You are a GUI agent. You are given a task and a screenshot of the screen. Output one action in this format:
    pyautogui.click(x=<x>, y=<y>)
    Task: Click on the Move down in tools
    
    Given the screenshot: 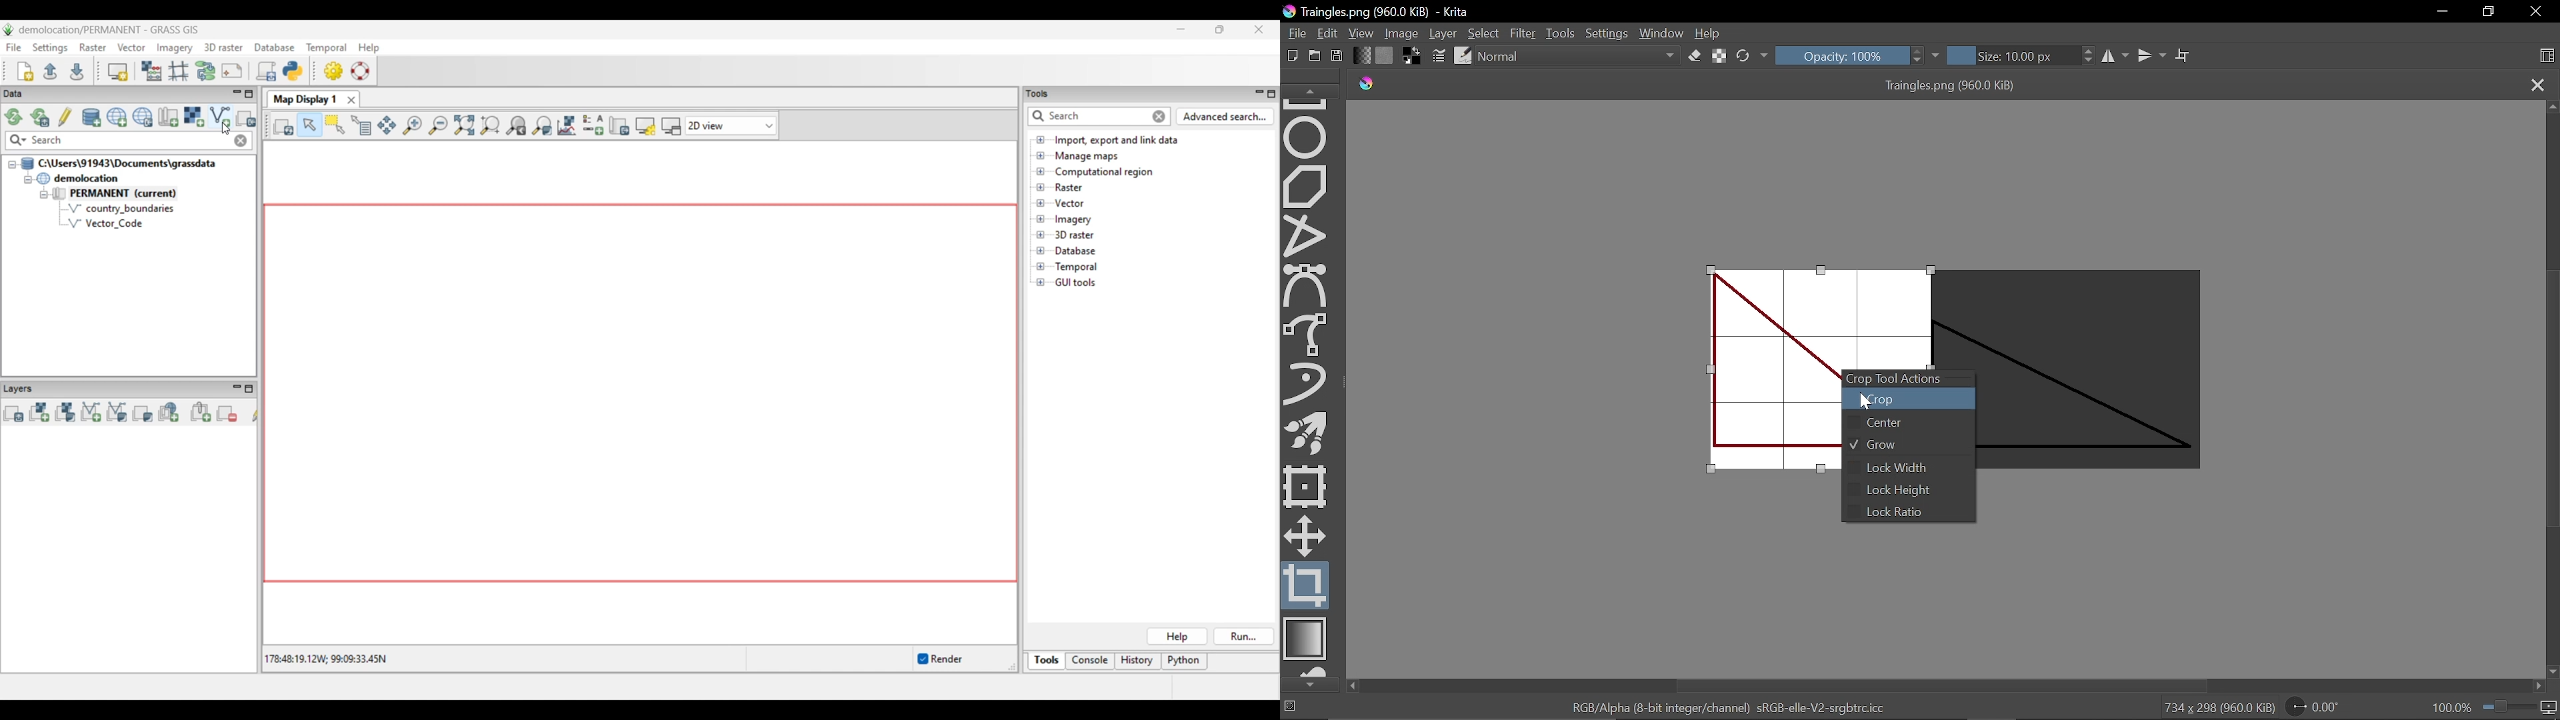 What is the action you would take?
    pyautogui.click(x=1309, y=685)
    